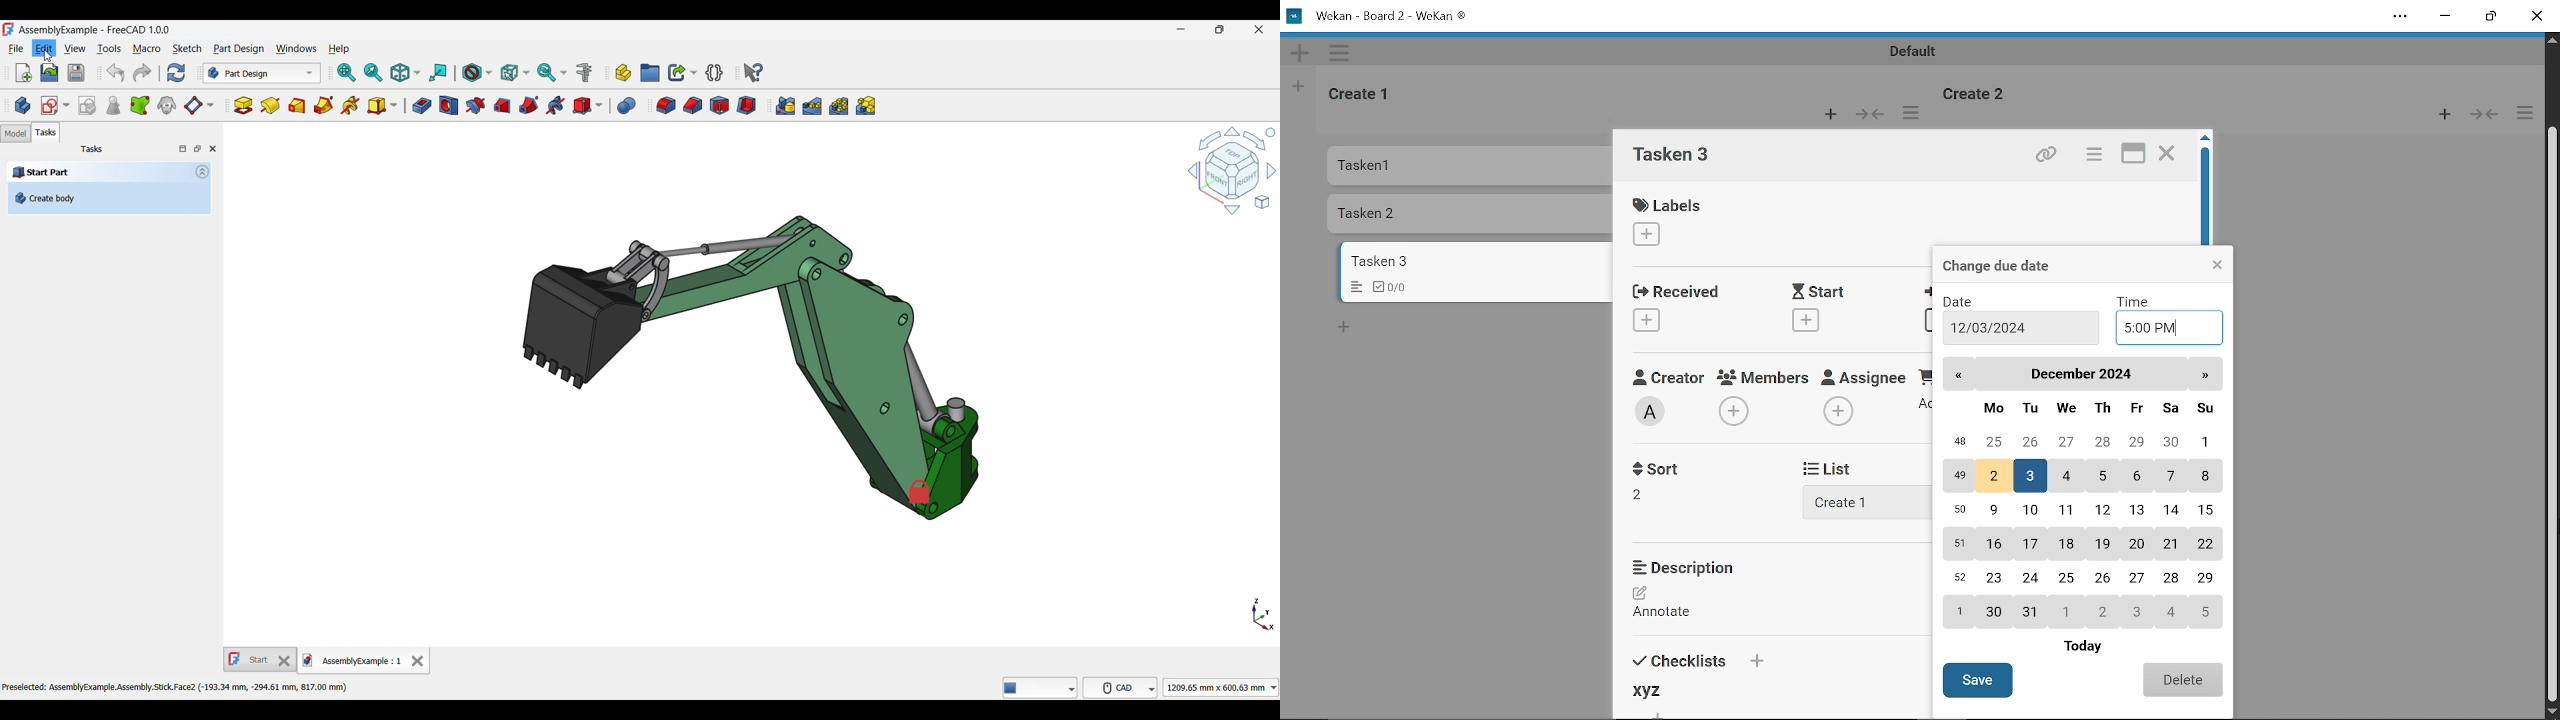  Describe the element at coordinates (75, 49) in the screenshot. I see `View menu` at that location.